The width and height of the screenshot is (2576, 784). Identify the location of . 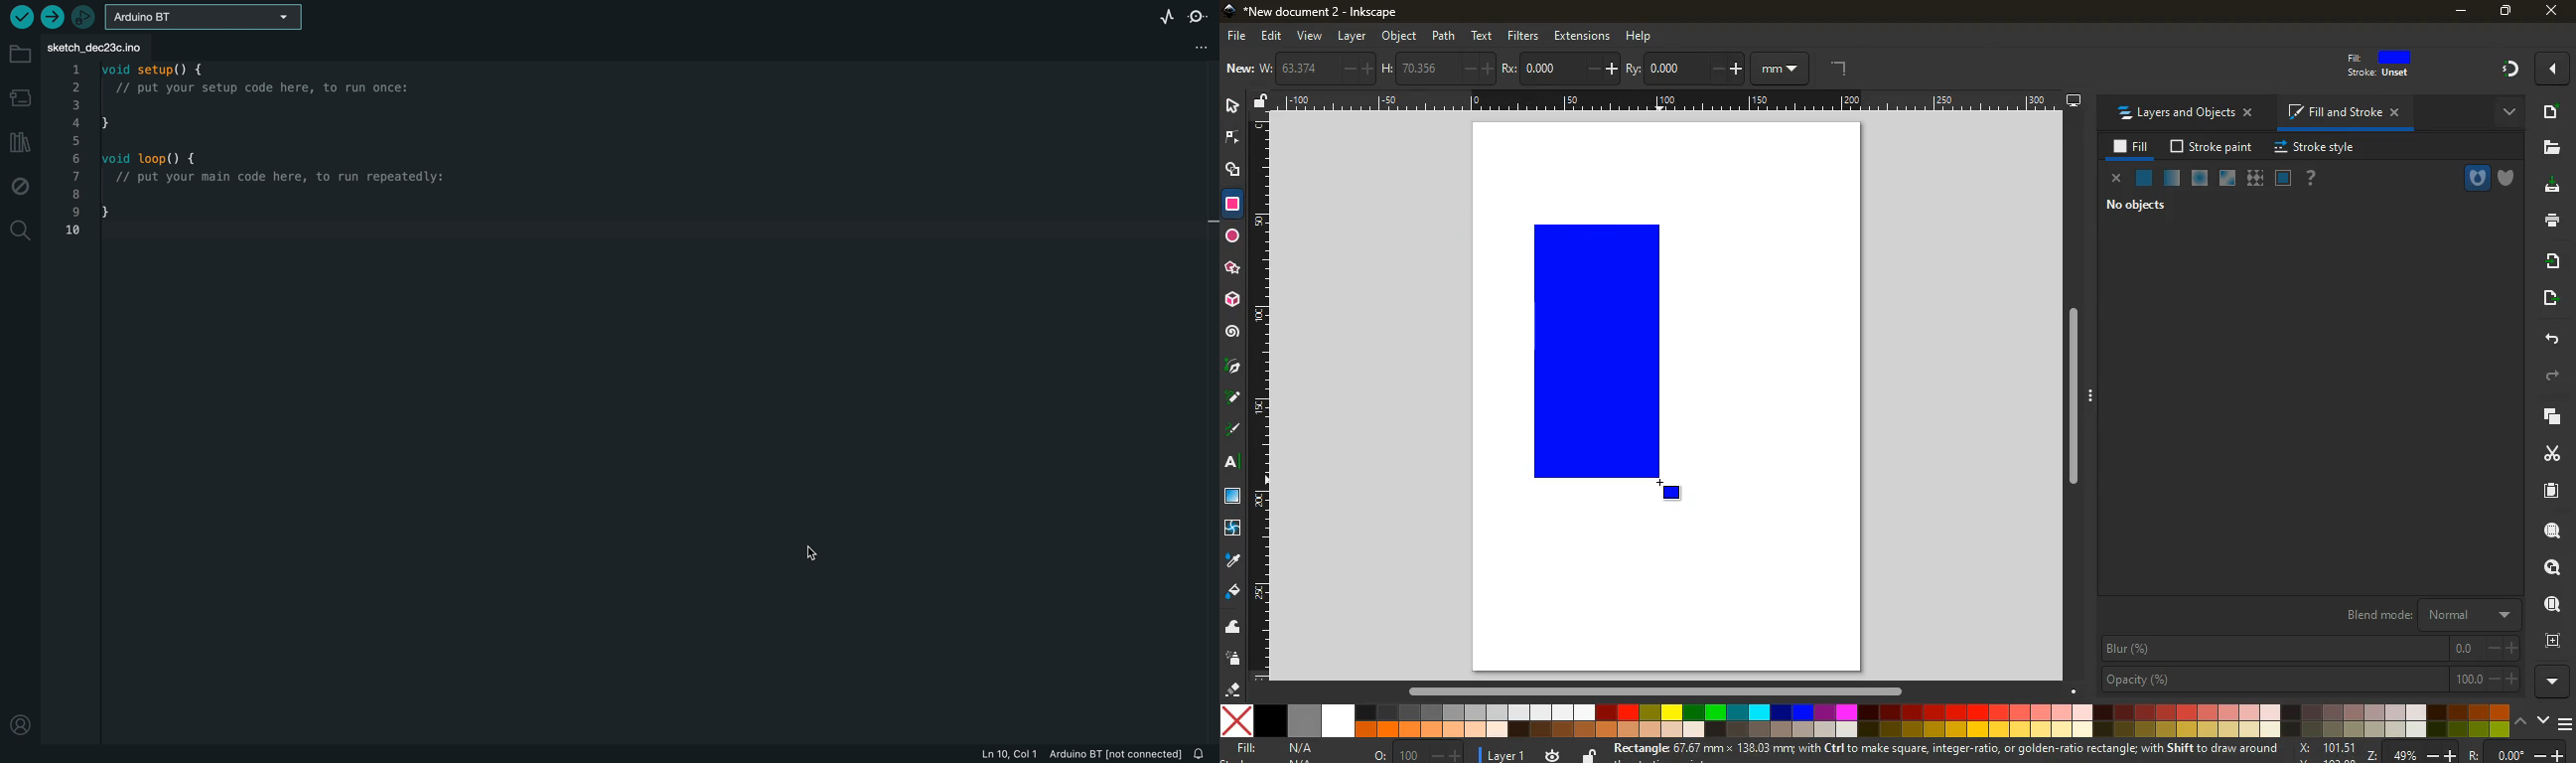
(1667, 103).